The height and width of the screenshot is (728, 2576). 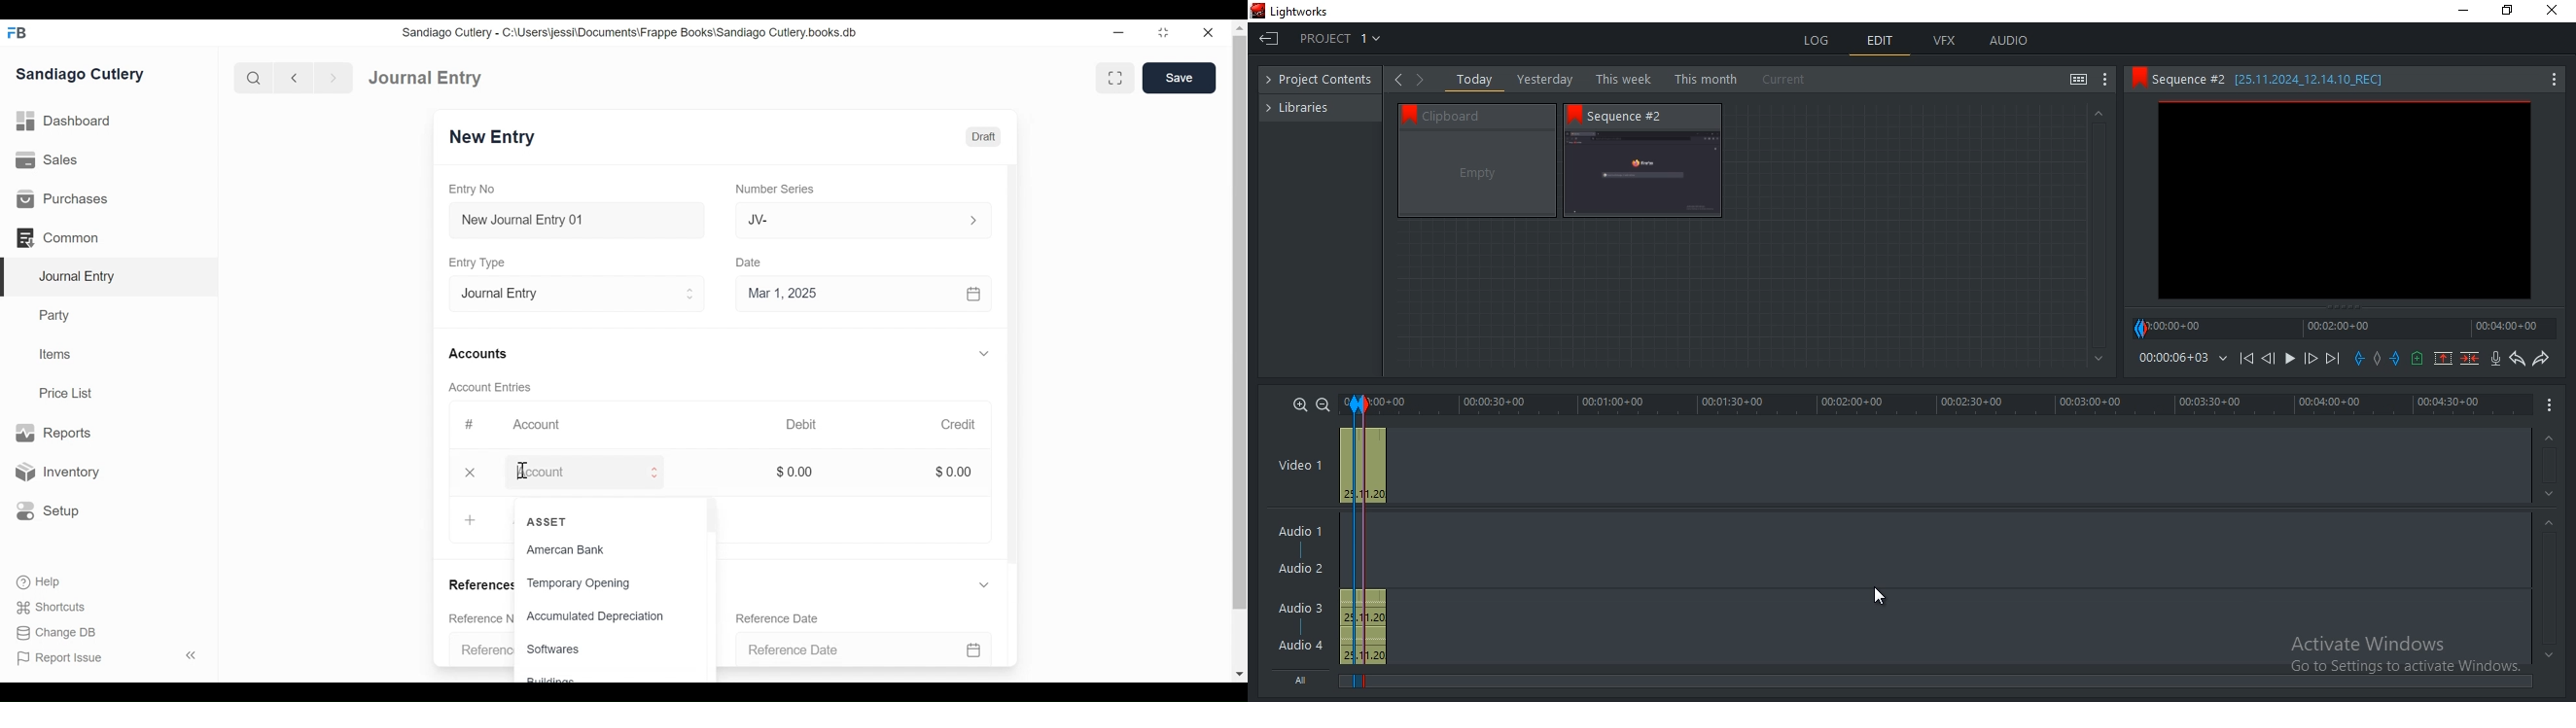 What do you see at coordinates (1335, 38) in the screenshot?
I see `project 1 drop down` at bounding box center [1335, 38].